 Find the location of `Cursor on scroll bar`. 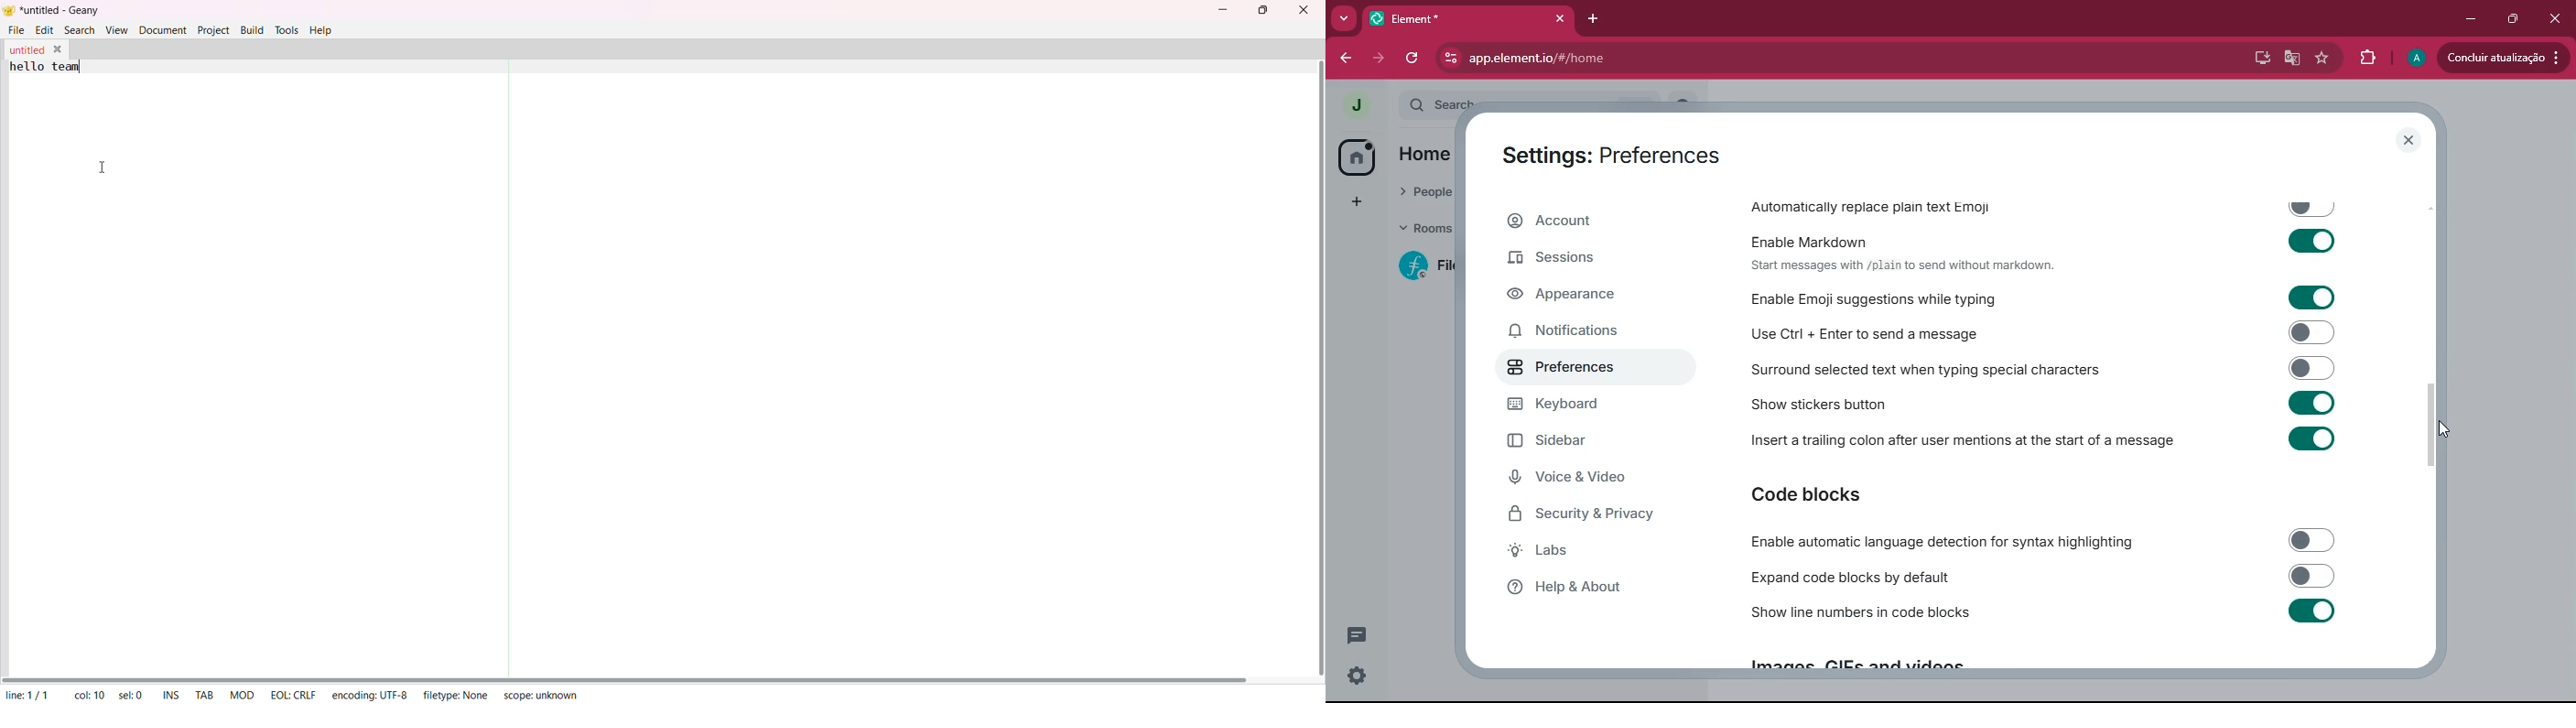

Cursor on scroll bar is located at coordinates (2441, 425).